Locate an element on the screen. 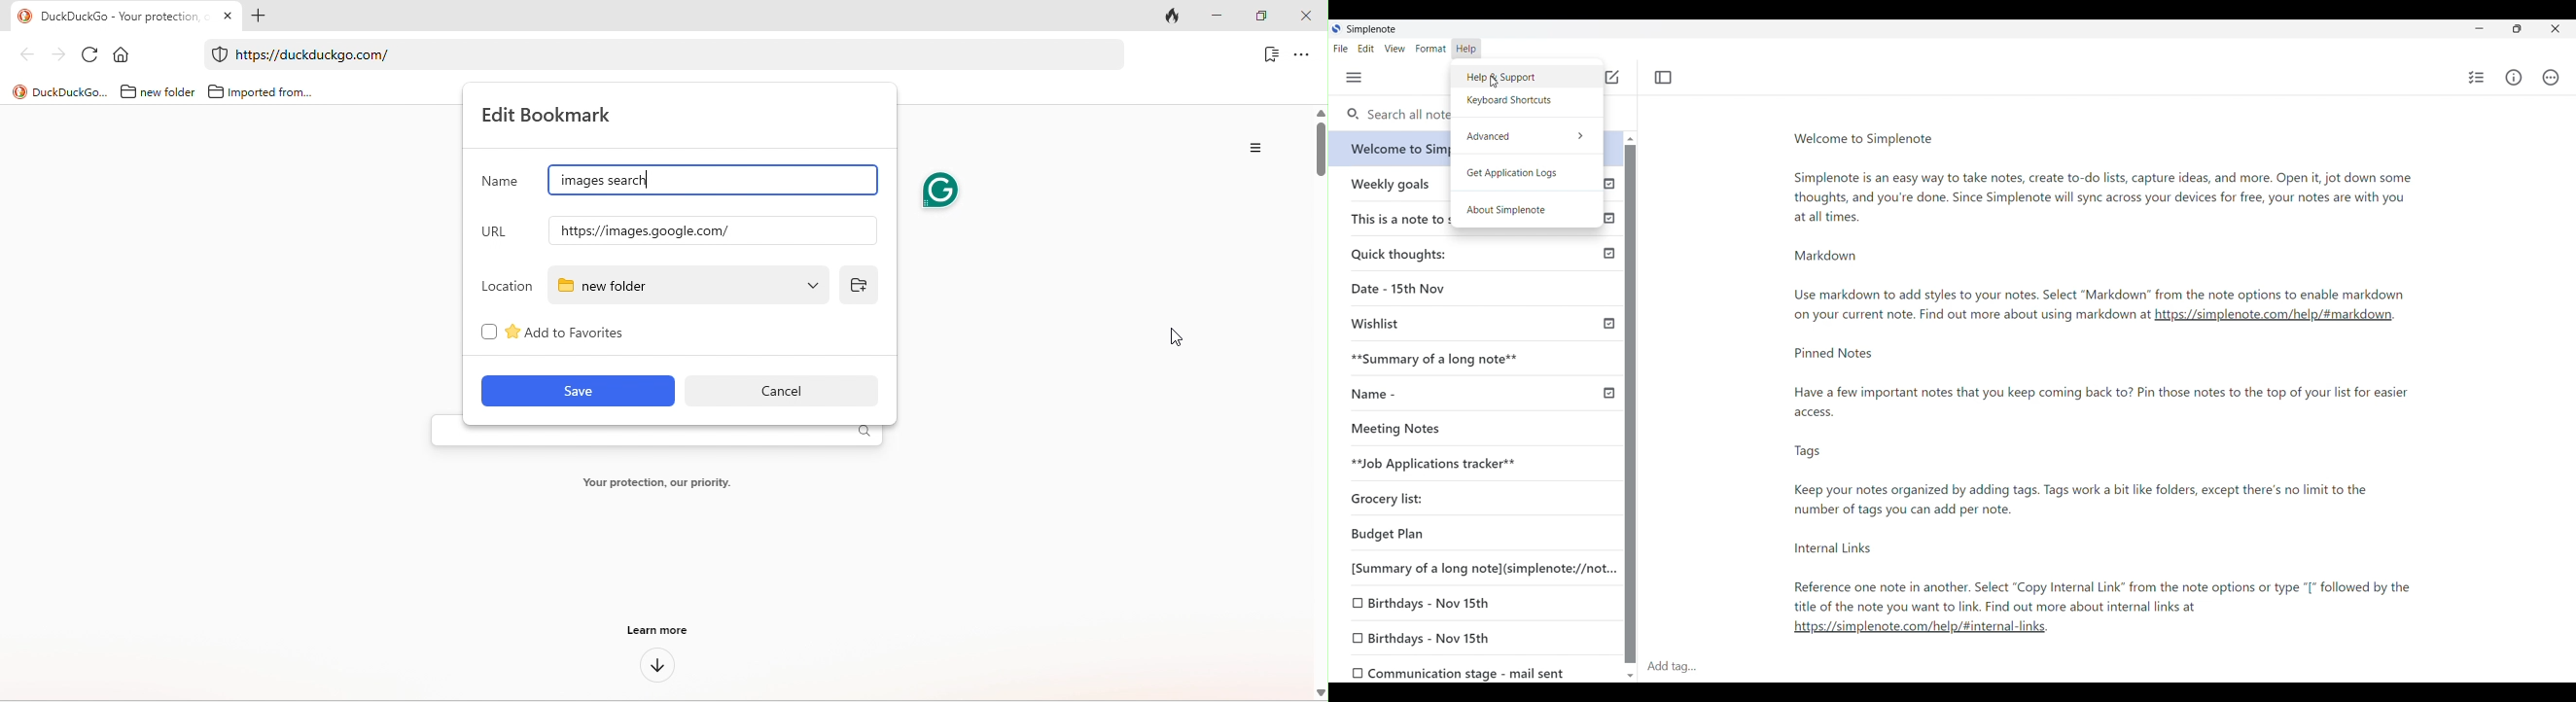 The width and height of the screenshot is (2576, 728). Format menu is located at coordinates (1431, 49).